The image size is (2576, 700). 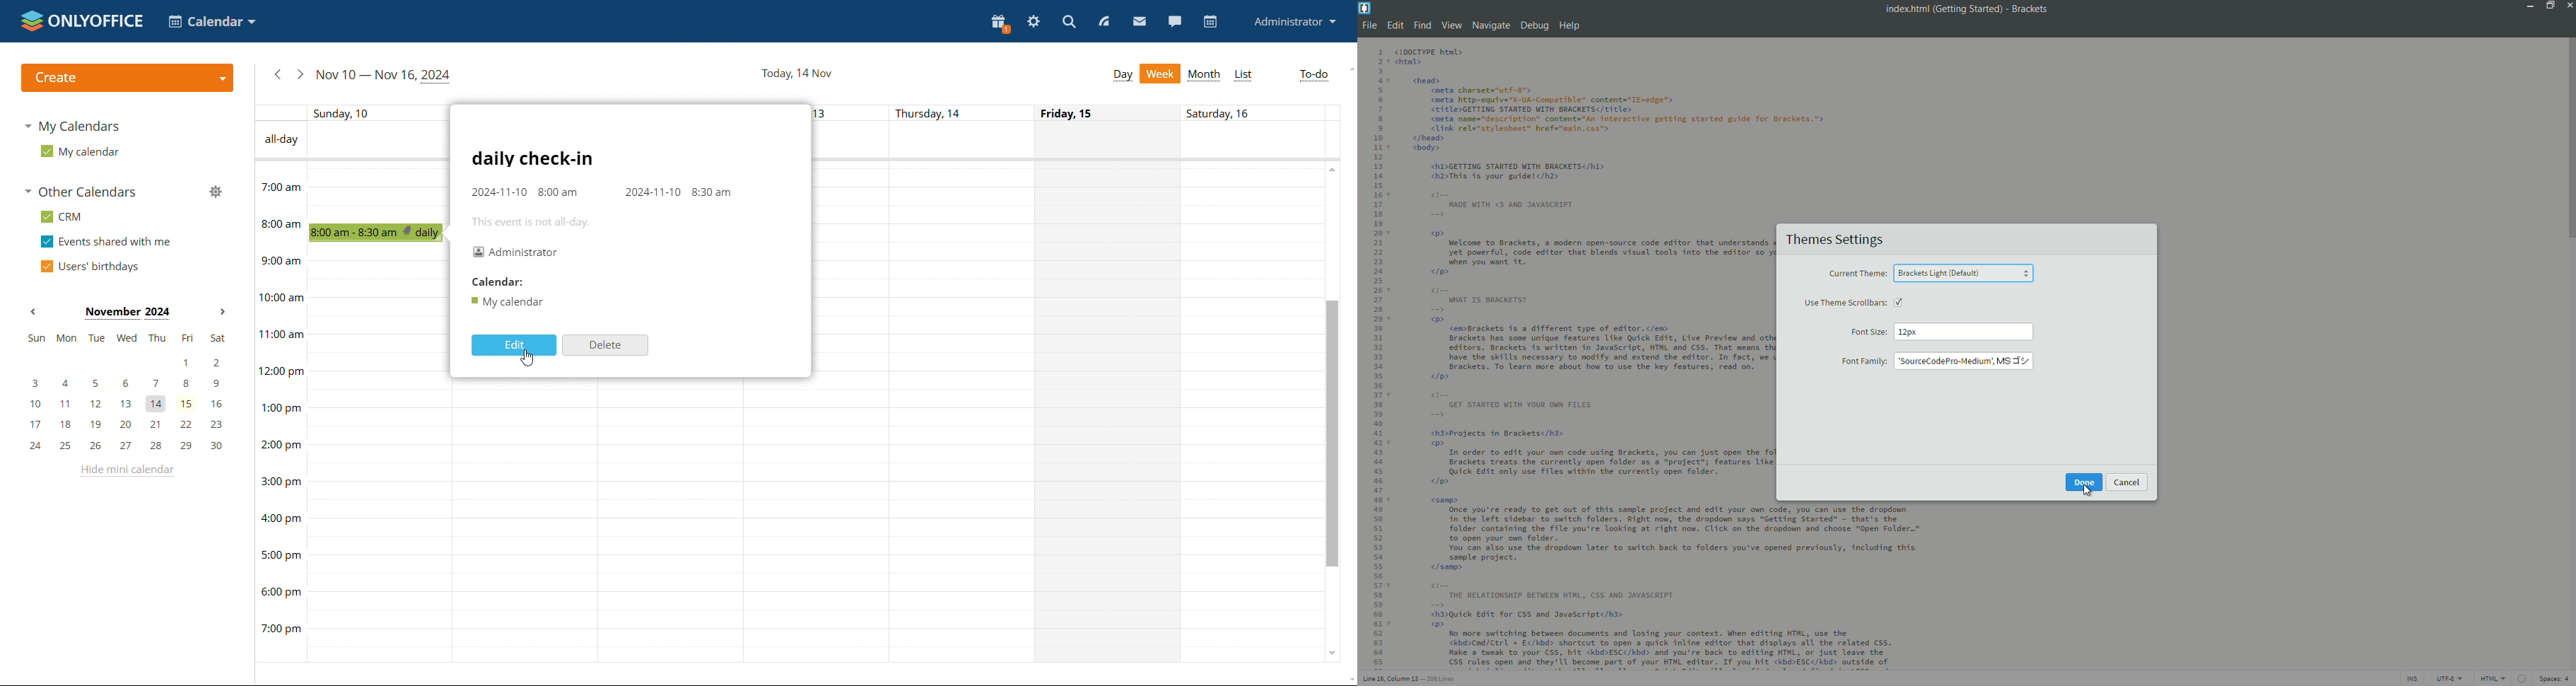 What do you see at coordinates (2085, 482) in the screenshot?
I see `done` at bounding box center [2085, 482].